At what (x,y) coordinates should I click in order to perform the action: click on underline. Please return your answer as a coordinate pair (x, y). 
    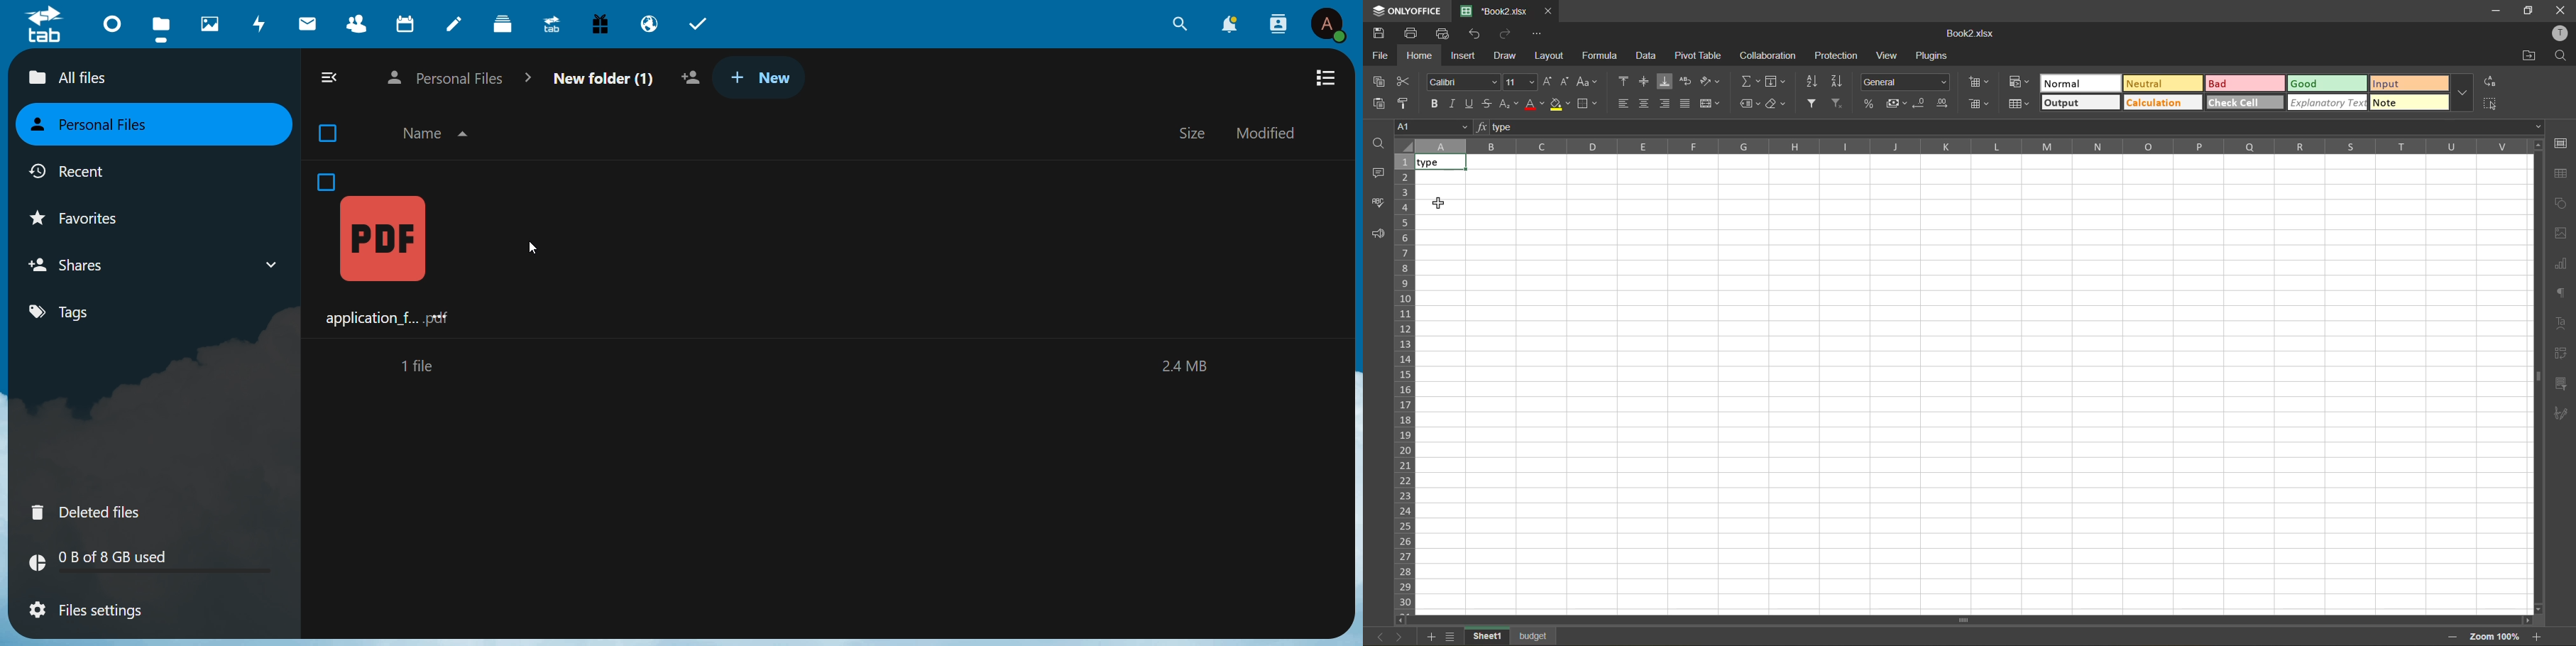
    Looking at the image, I should click on (1472, 102).